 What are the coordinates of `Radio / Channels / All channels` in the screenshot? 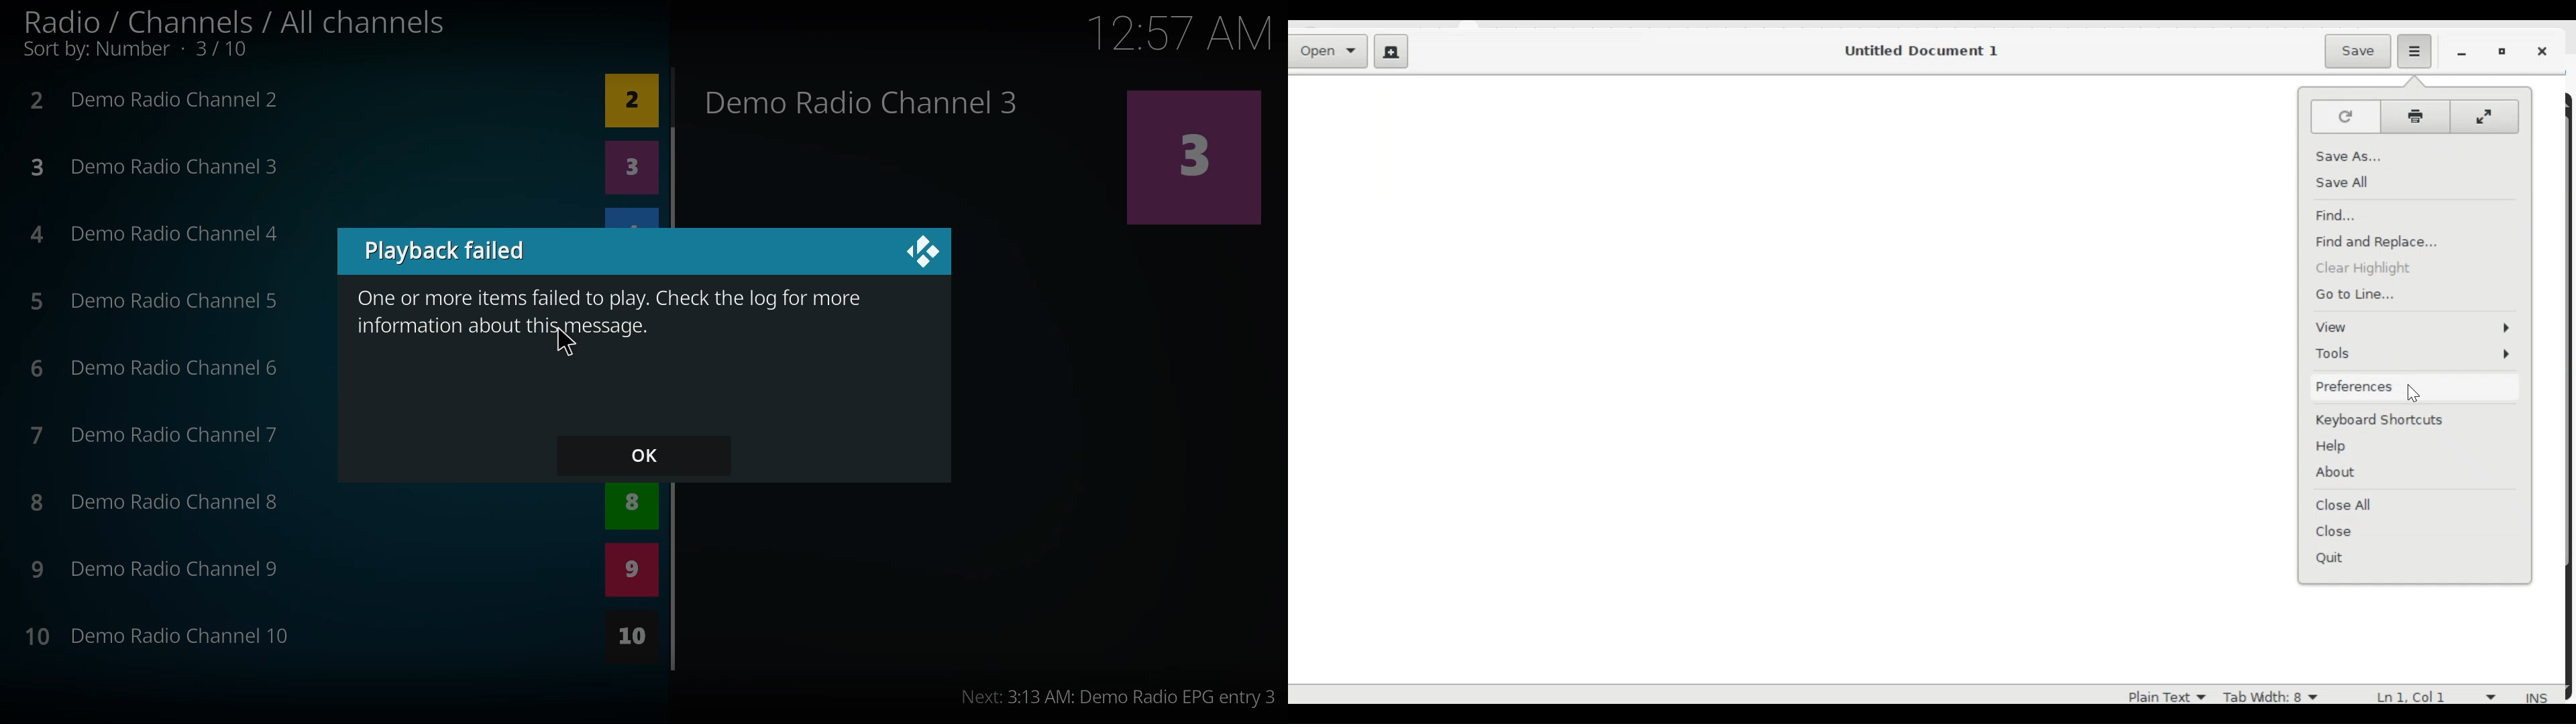 It's located at (234, 19).